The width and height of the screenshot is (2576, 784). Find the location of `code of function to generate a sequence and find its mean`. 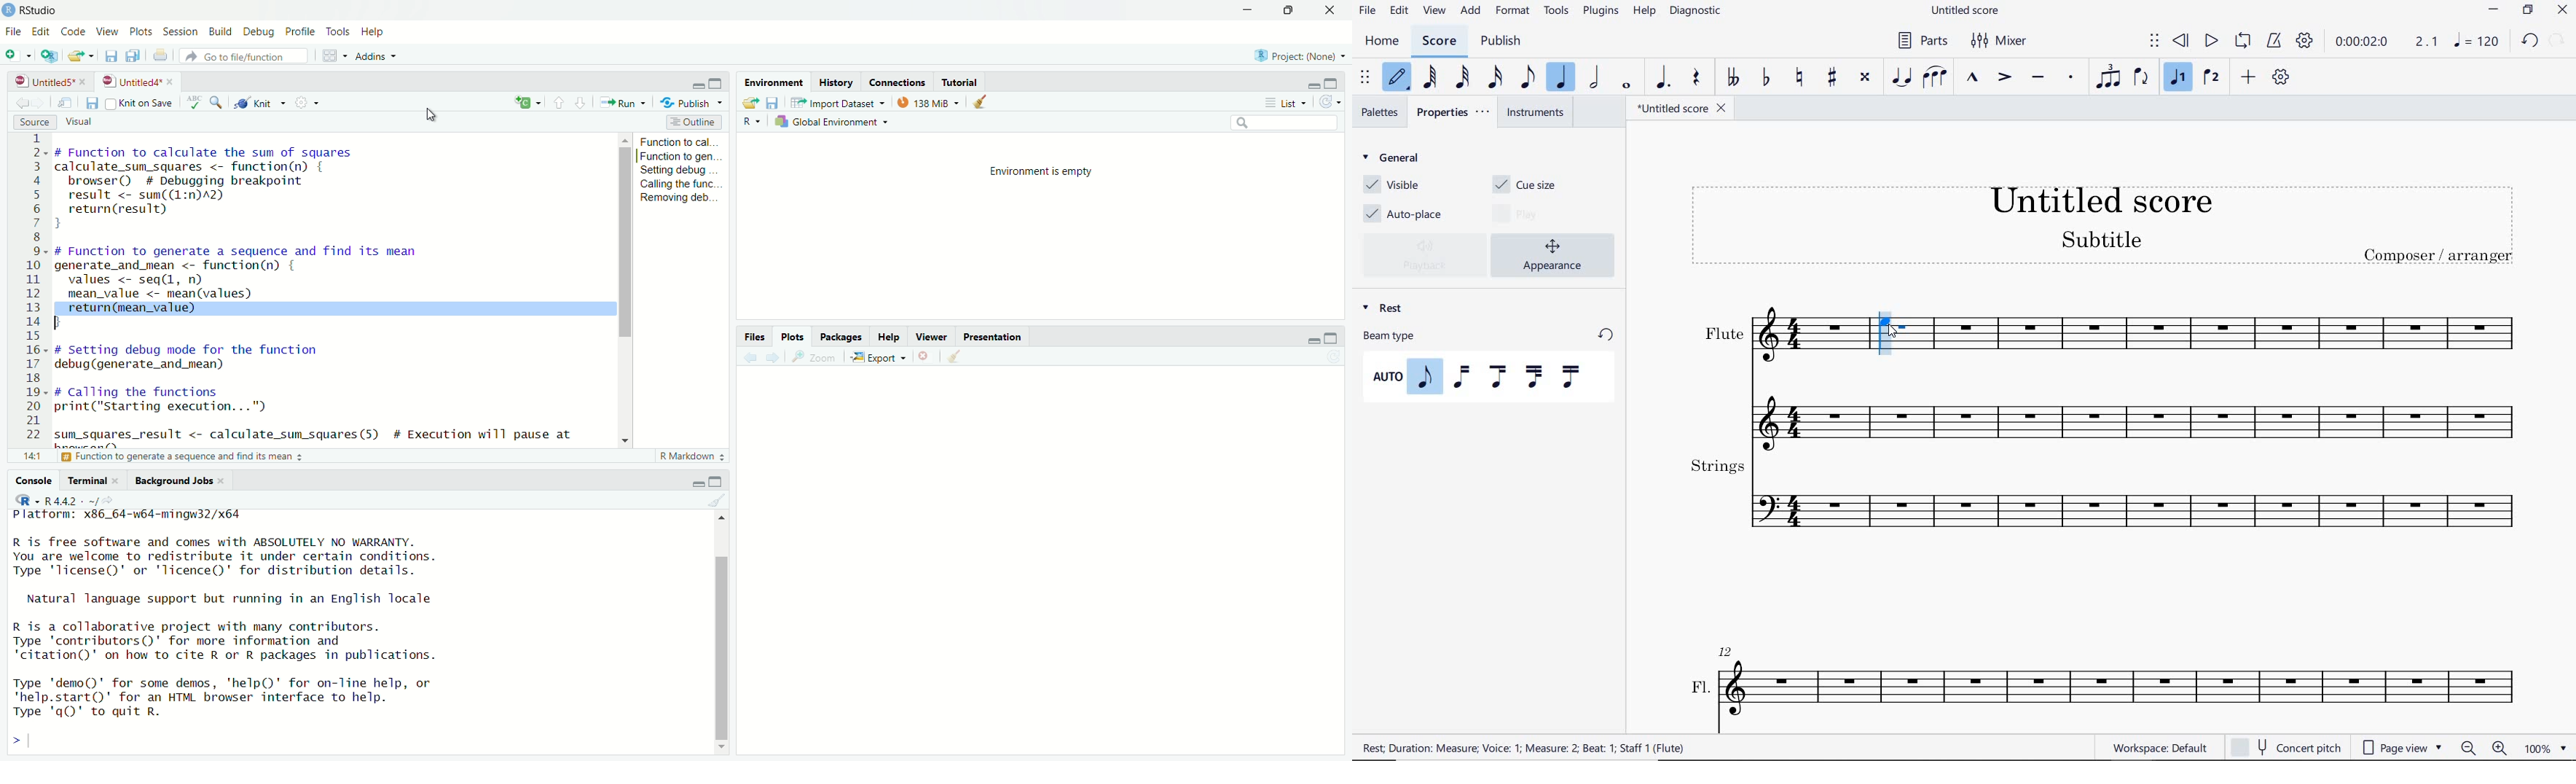

code of function to generate a sequence and find its mean is located at coordinates (265, 287).